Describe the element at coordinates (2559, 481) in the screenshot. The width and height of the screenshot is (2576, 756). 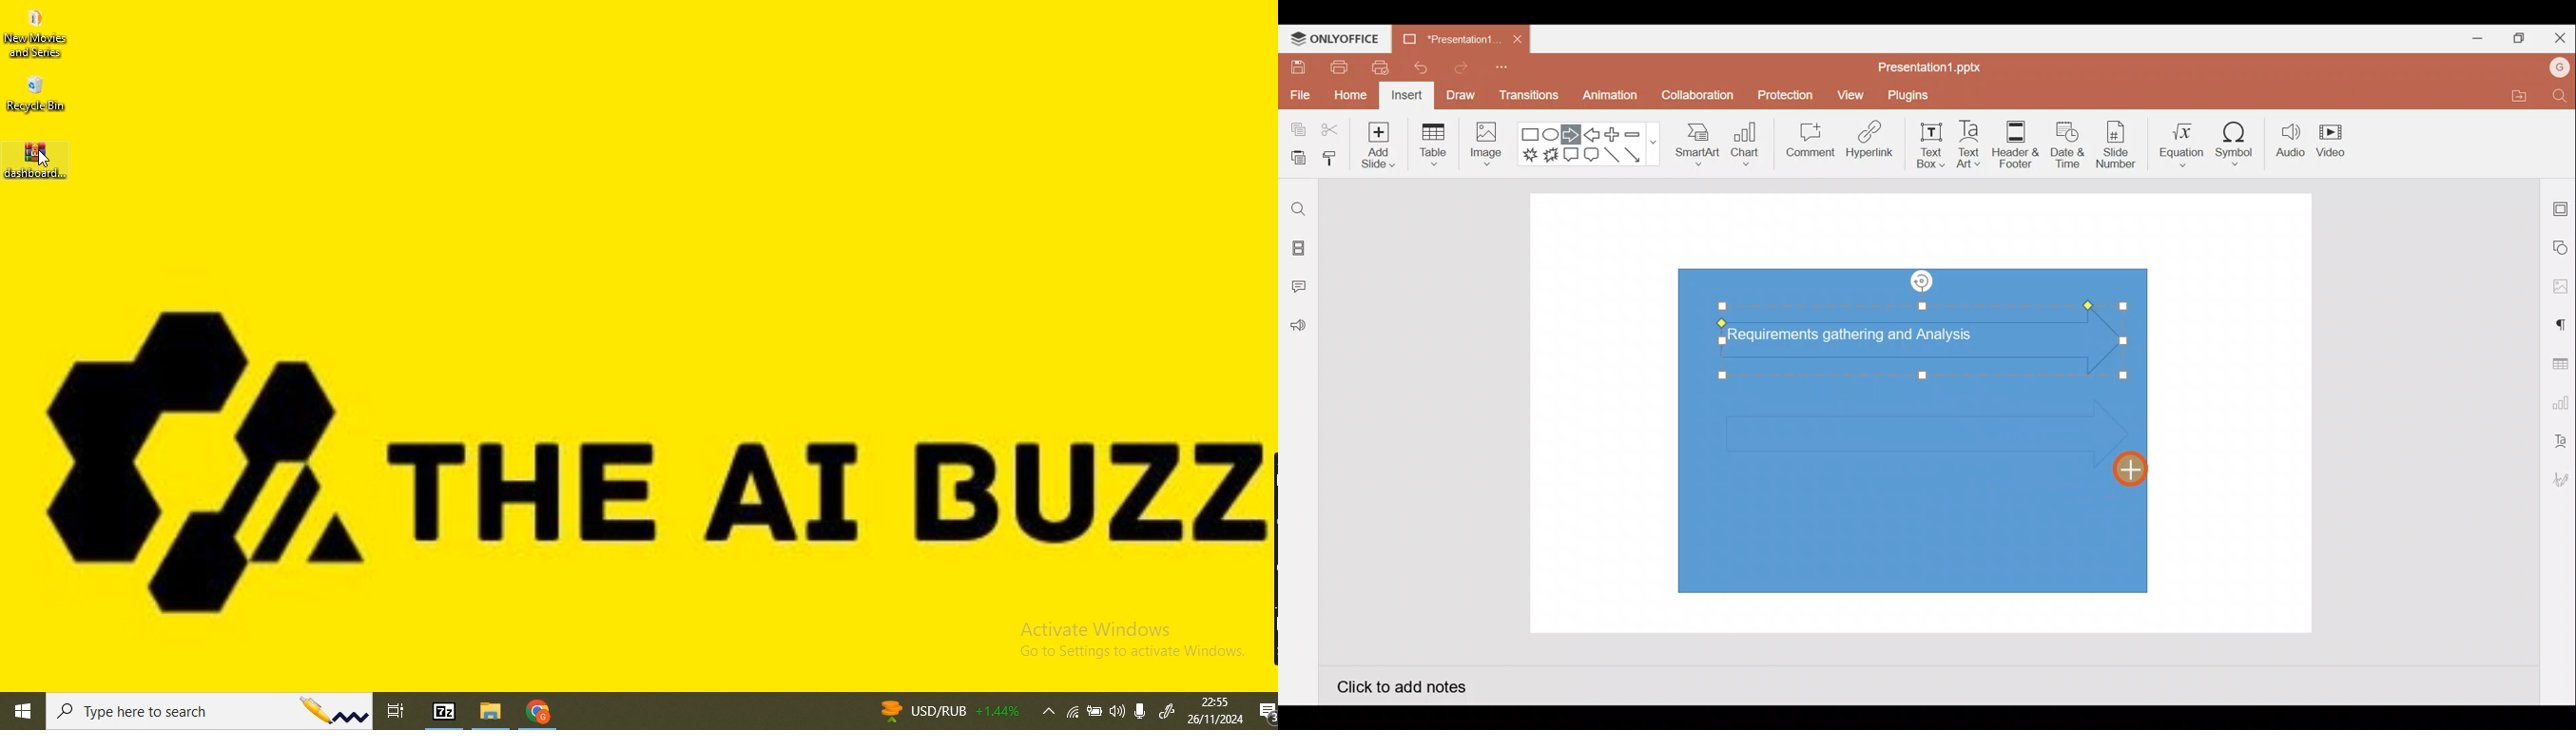
I see `Signature settings` at that location.